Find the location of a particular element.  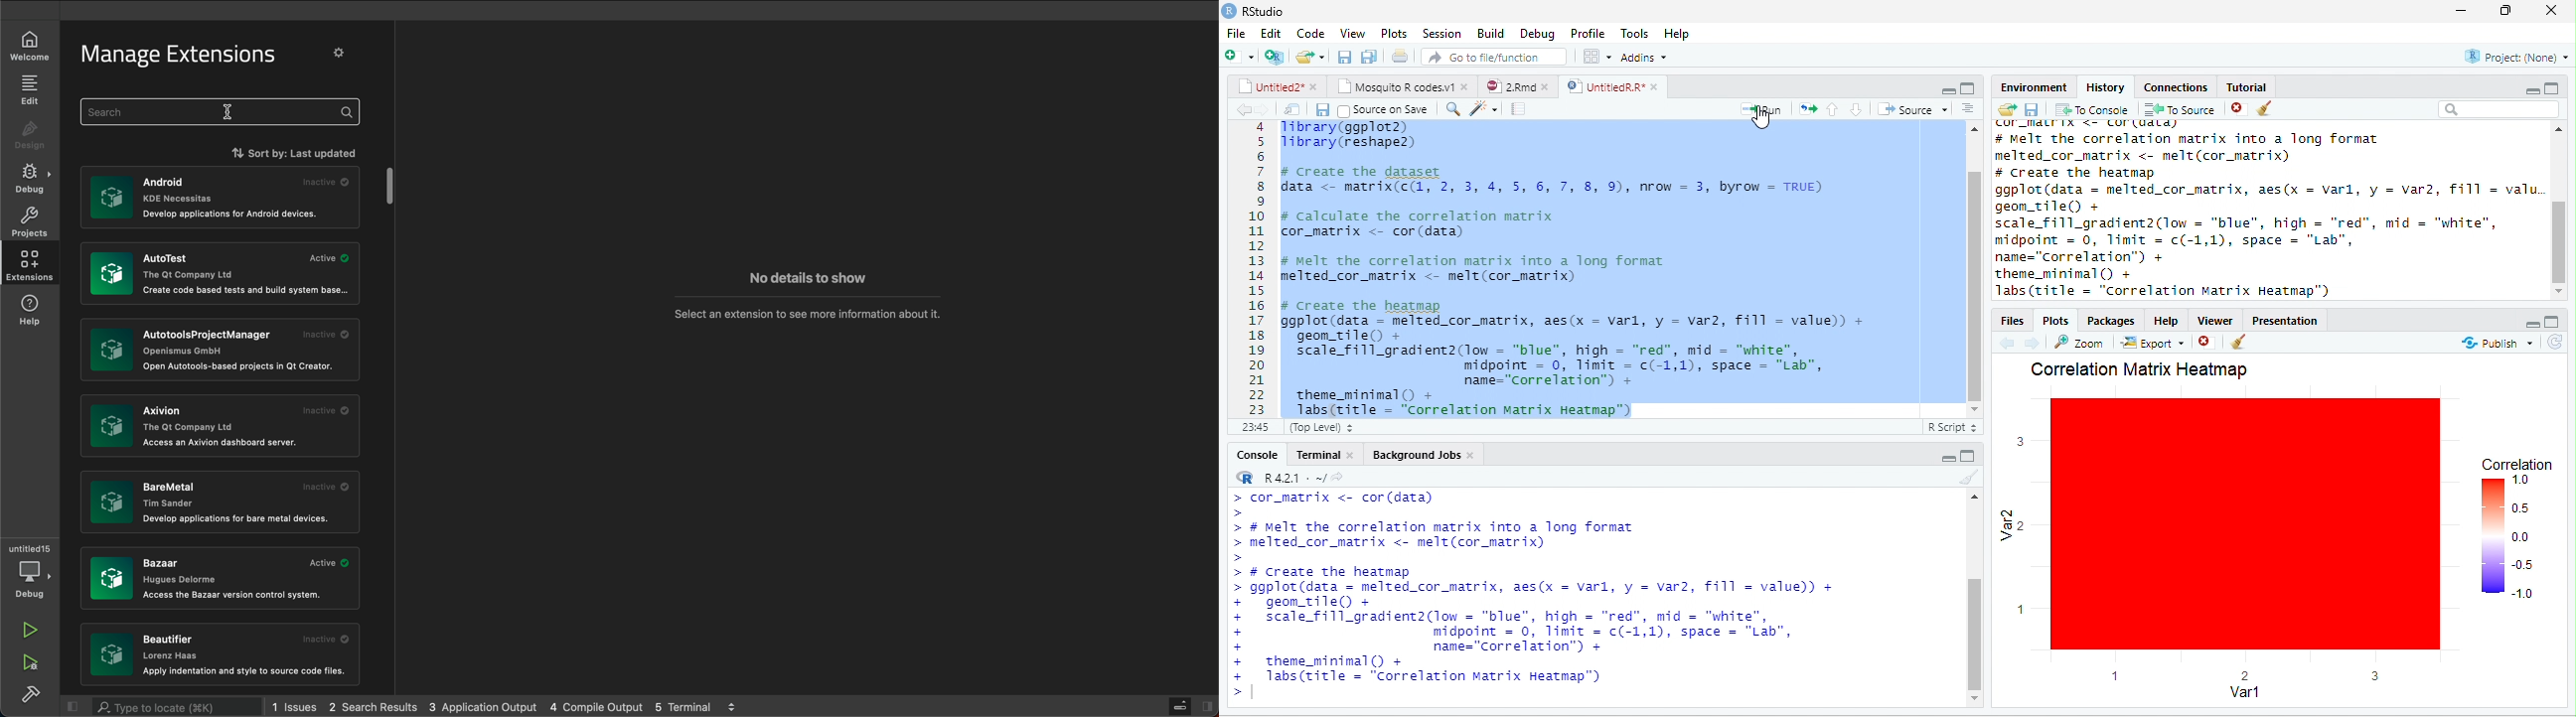

next is located at coordinates (2038, 342).